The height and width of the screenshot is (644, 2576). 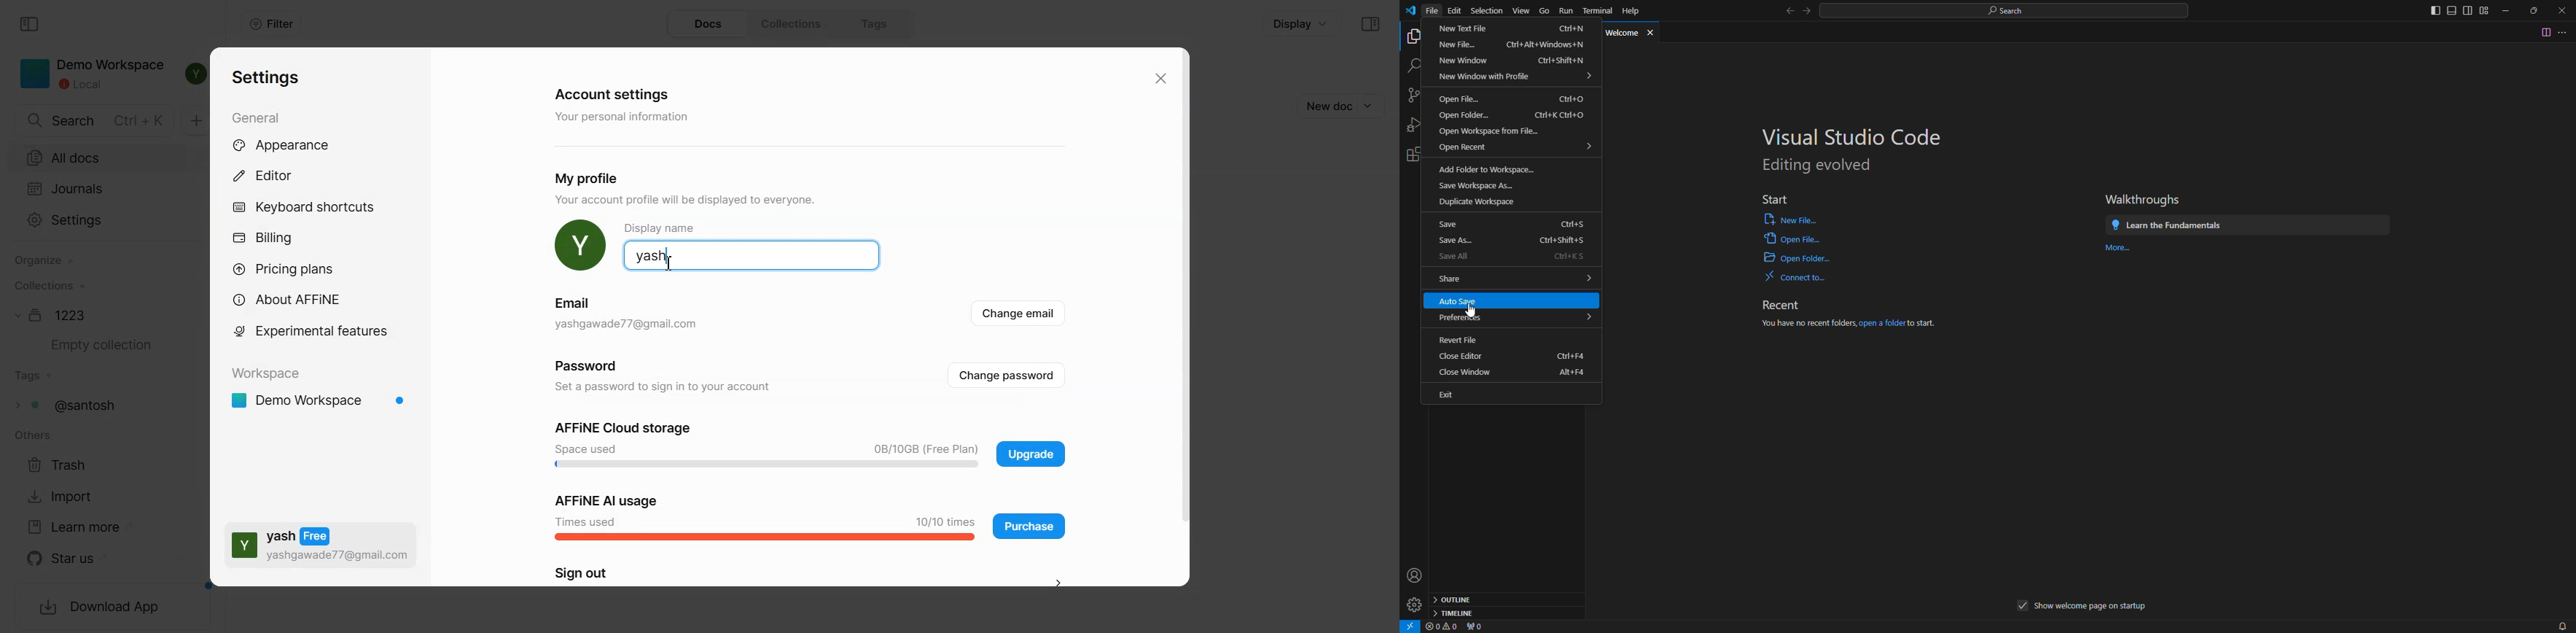 I want to click on welcome, so click(x=1620, y=33).